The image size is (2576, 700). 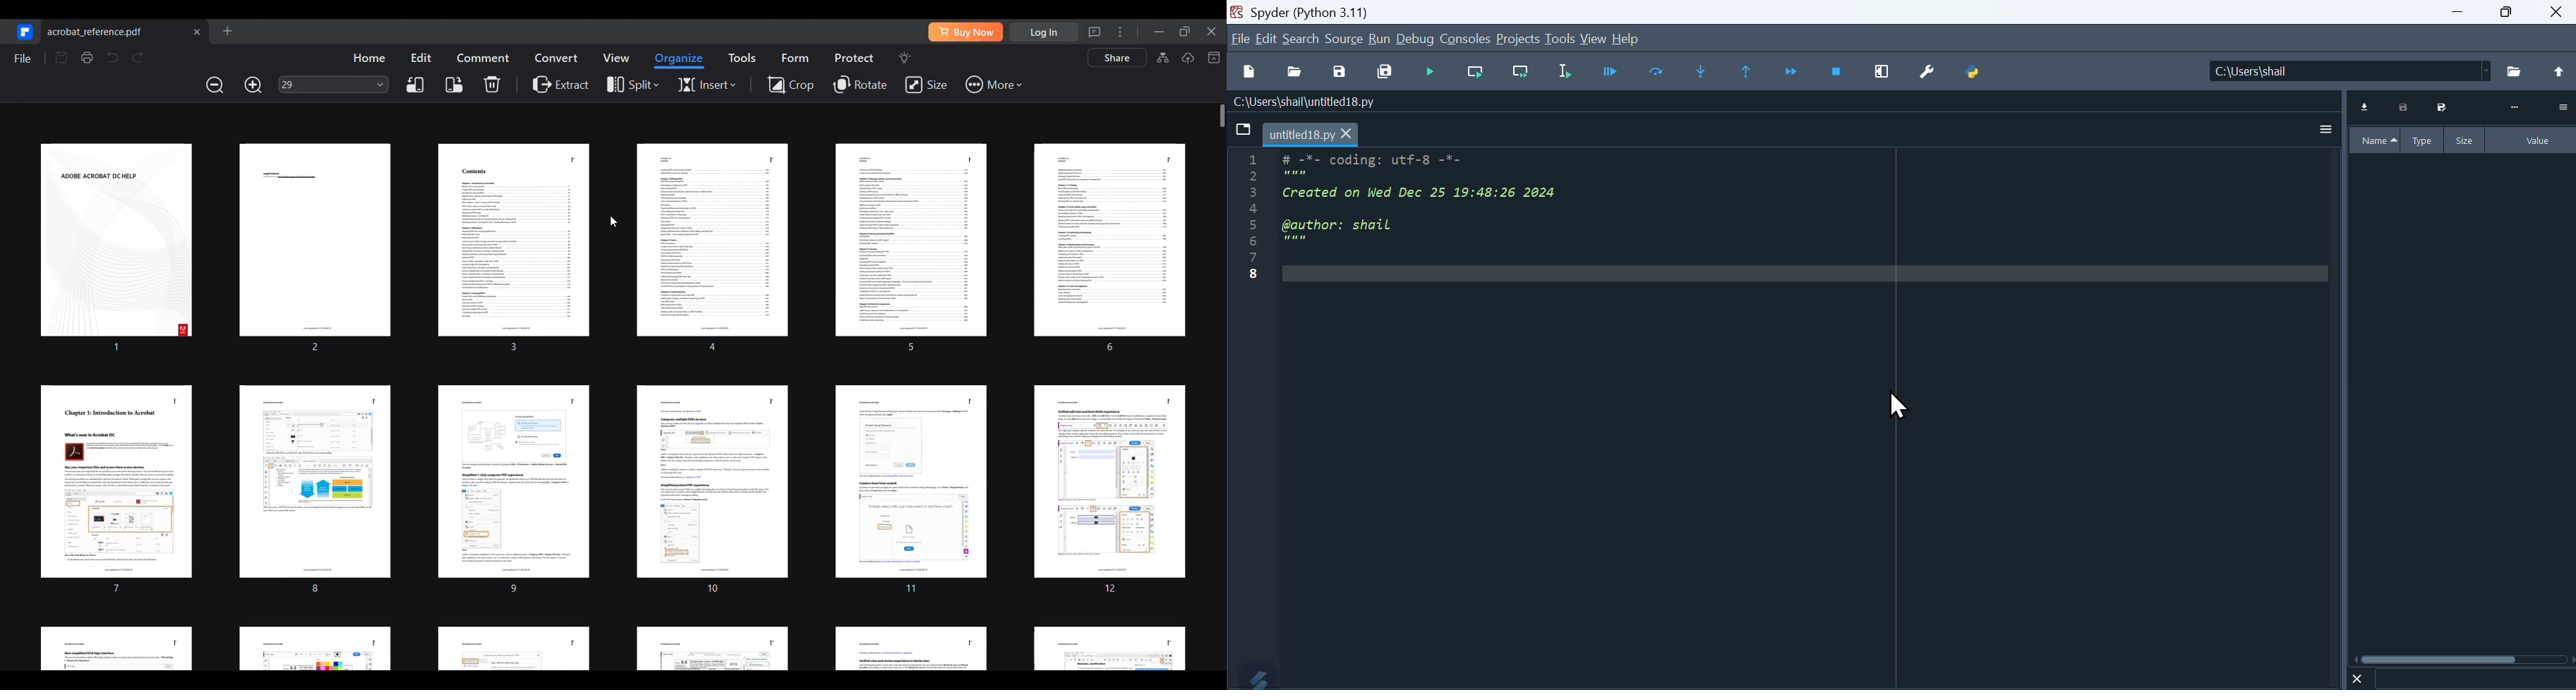 What do you see at coordinates (2440, 107) in the screenshot?
I see `Save` at bounding box center [2440, 107].